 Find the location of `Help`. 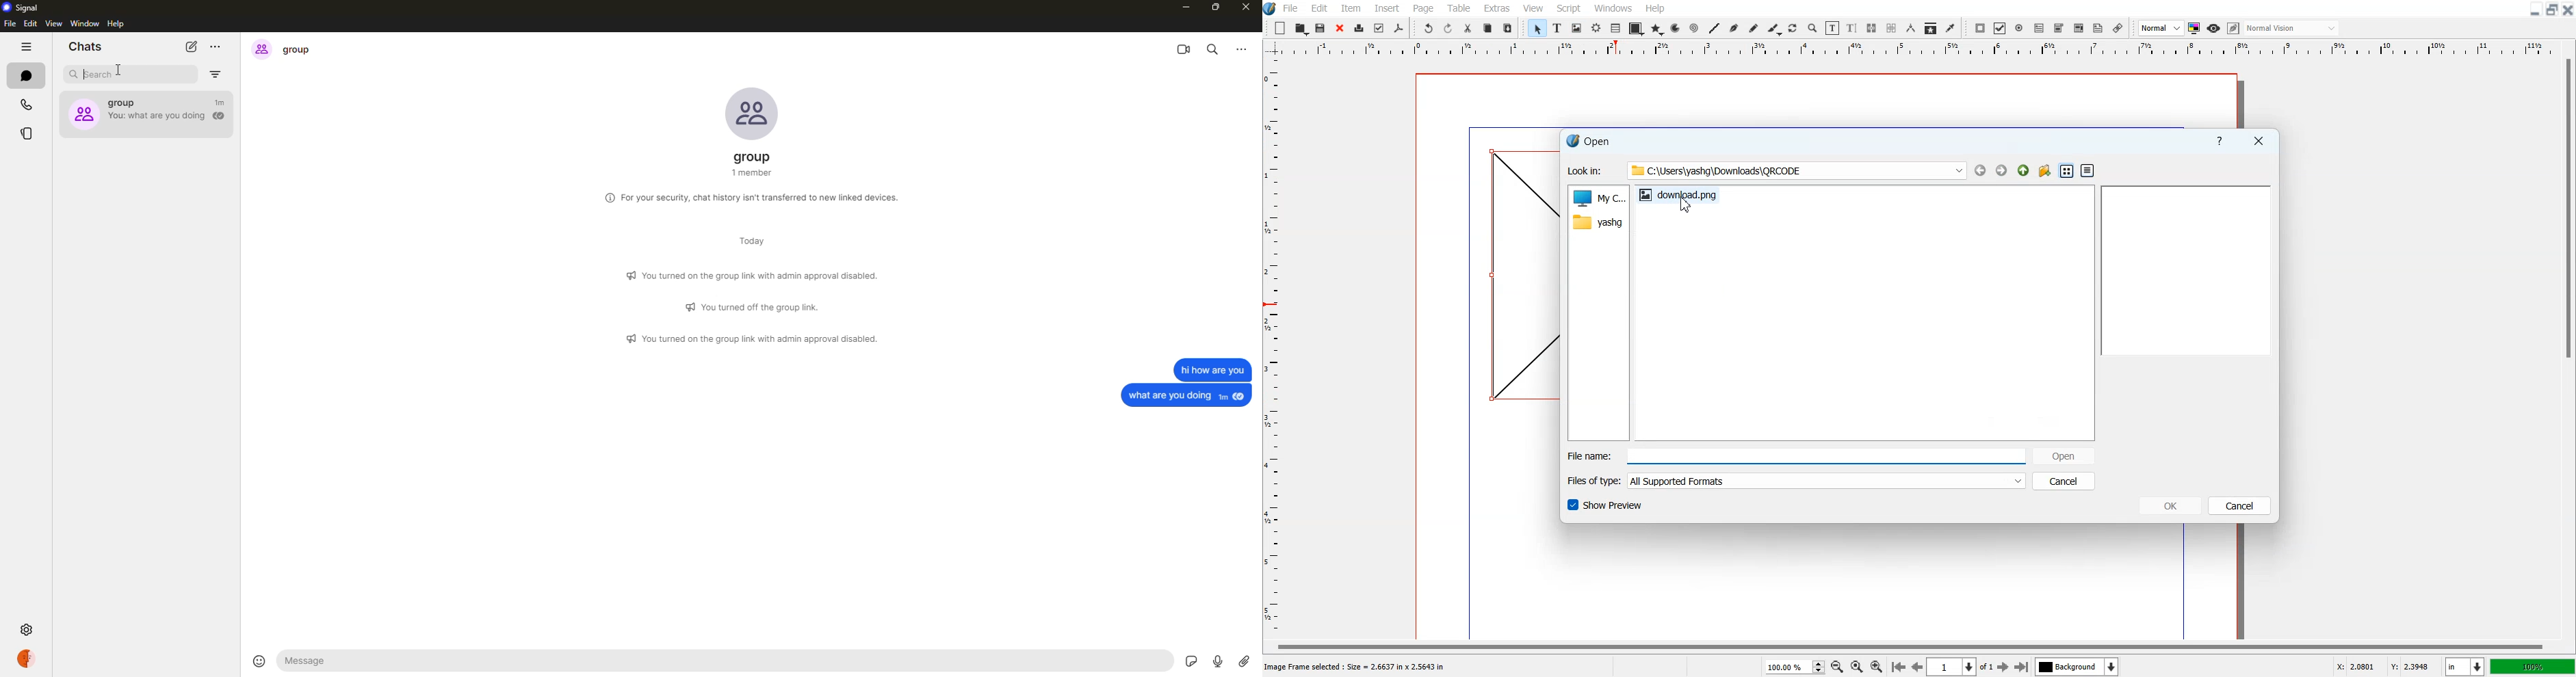

Help is located at coordinates (1656, 8).